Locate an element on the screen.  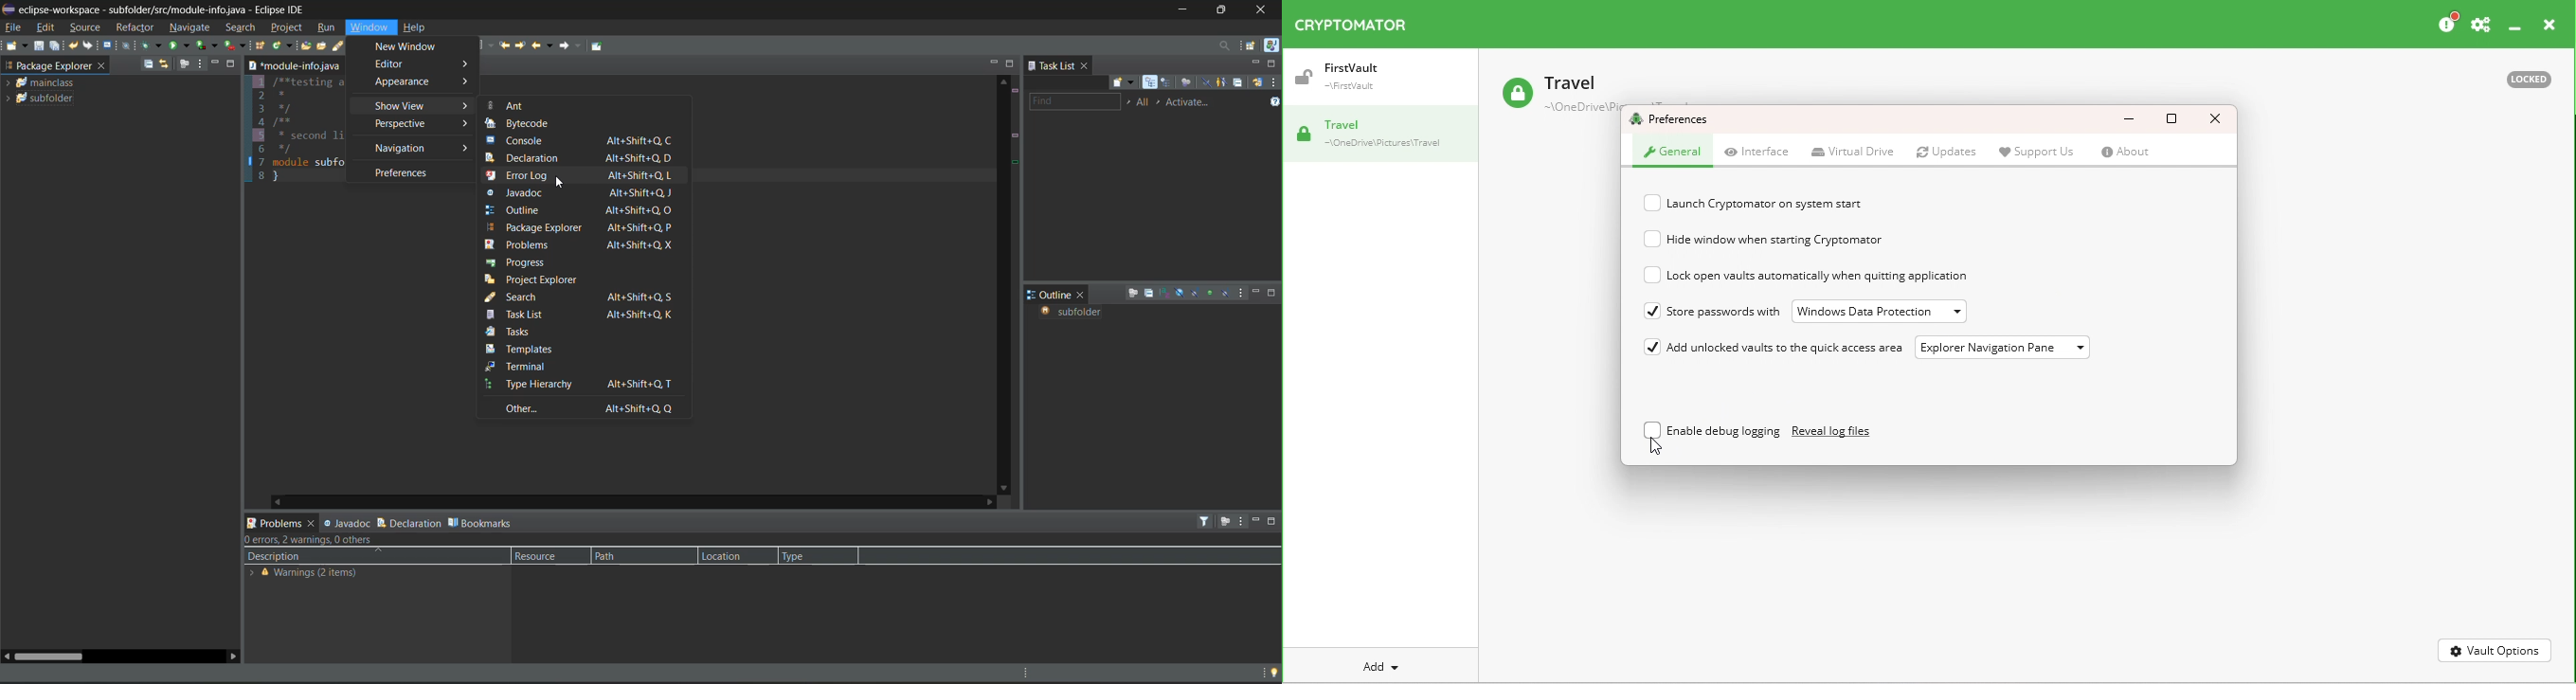
task list is located at coordinates (582, 315).